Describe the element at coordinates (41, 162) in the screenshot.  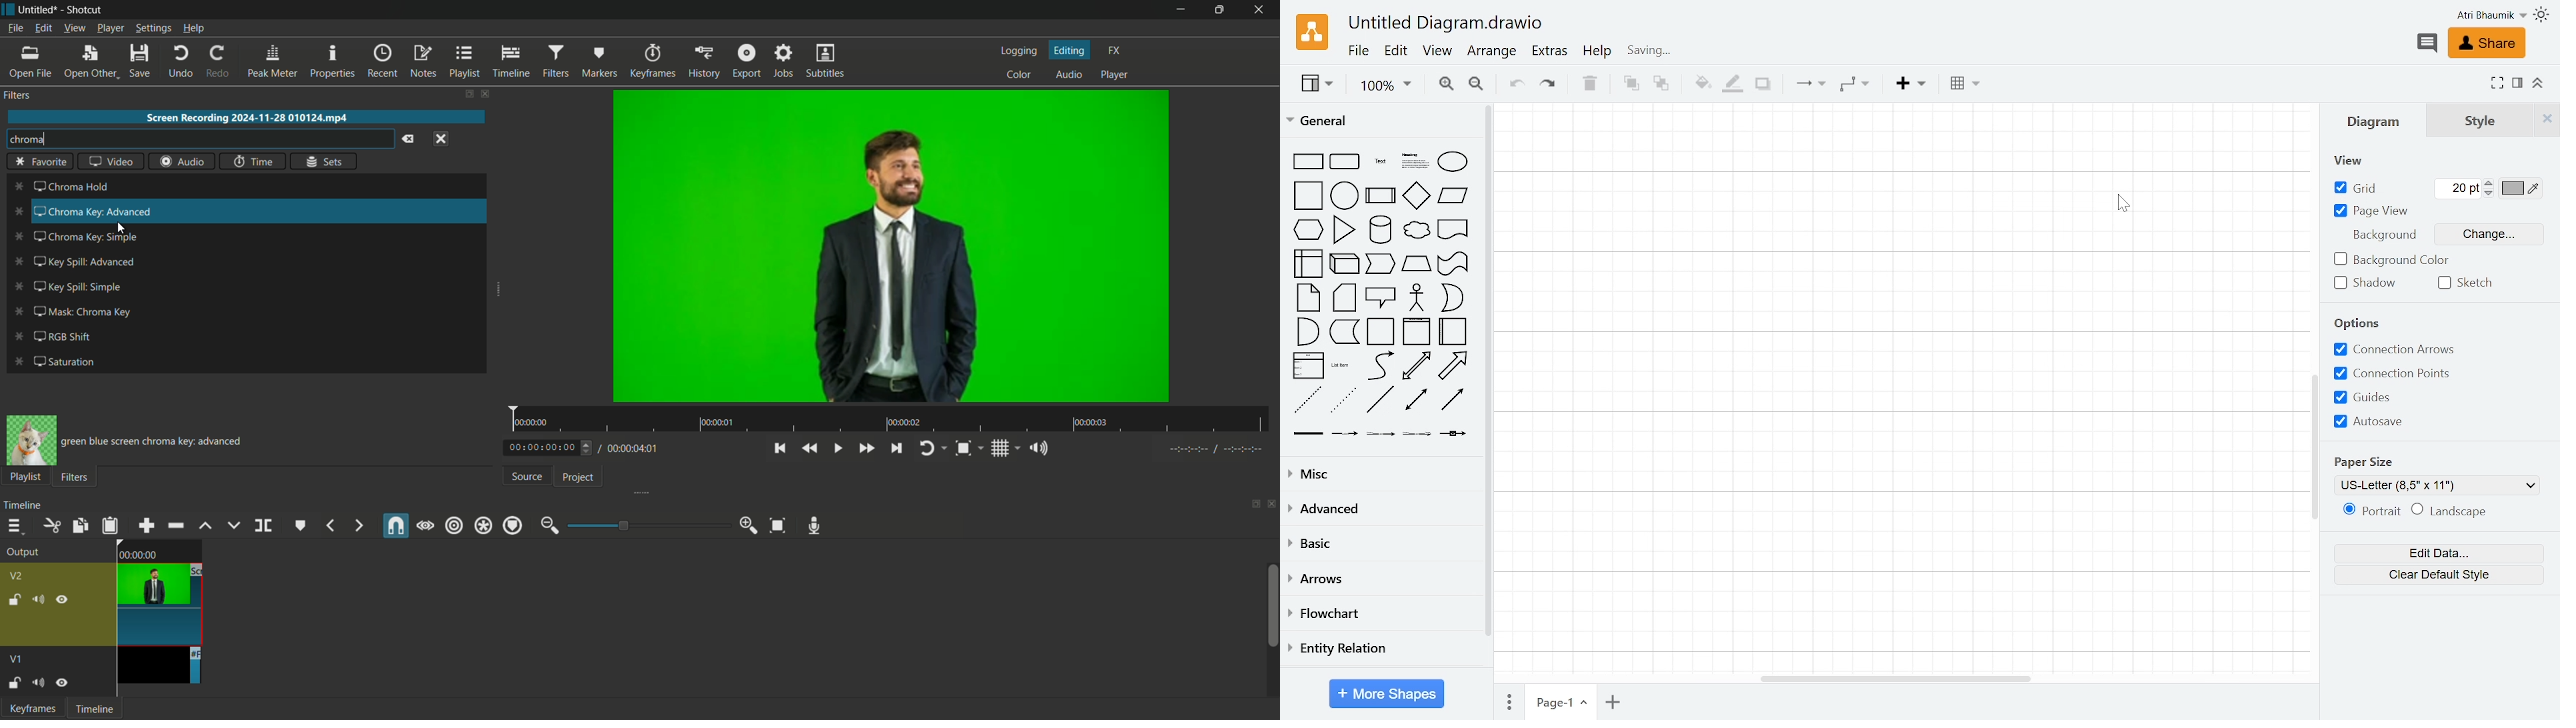
I see `favorite` at that location.